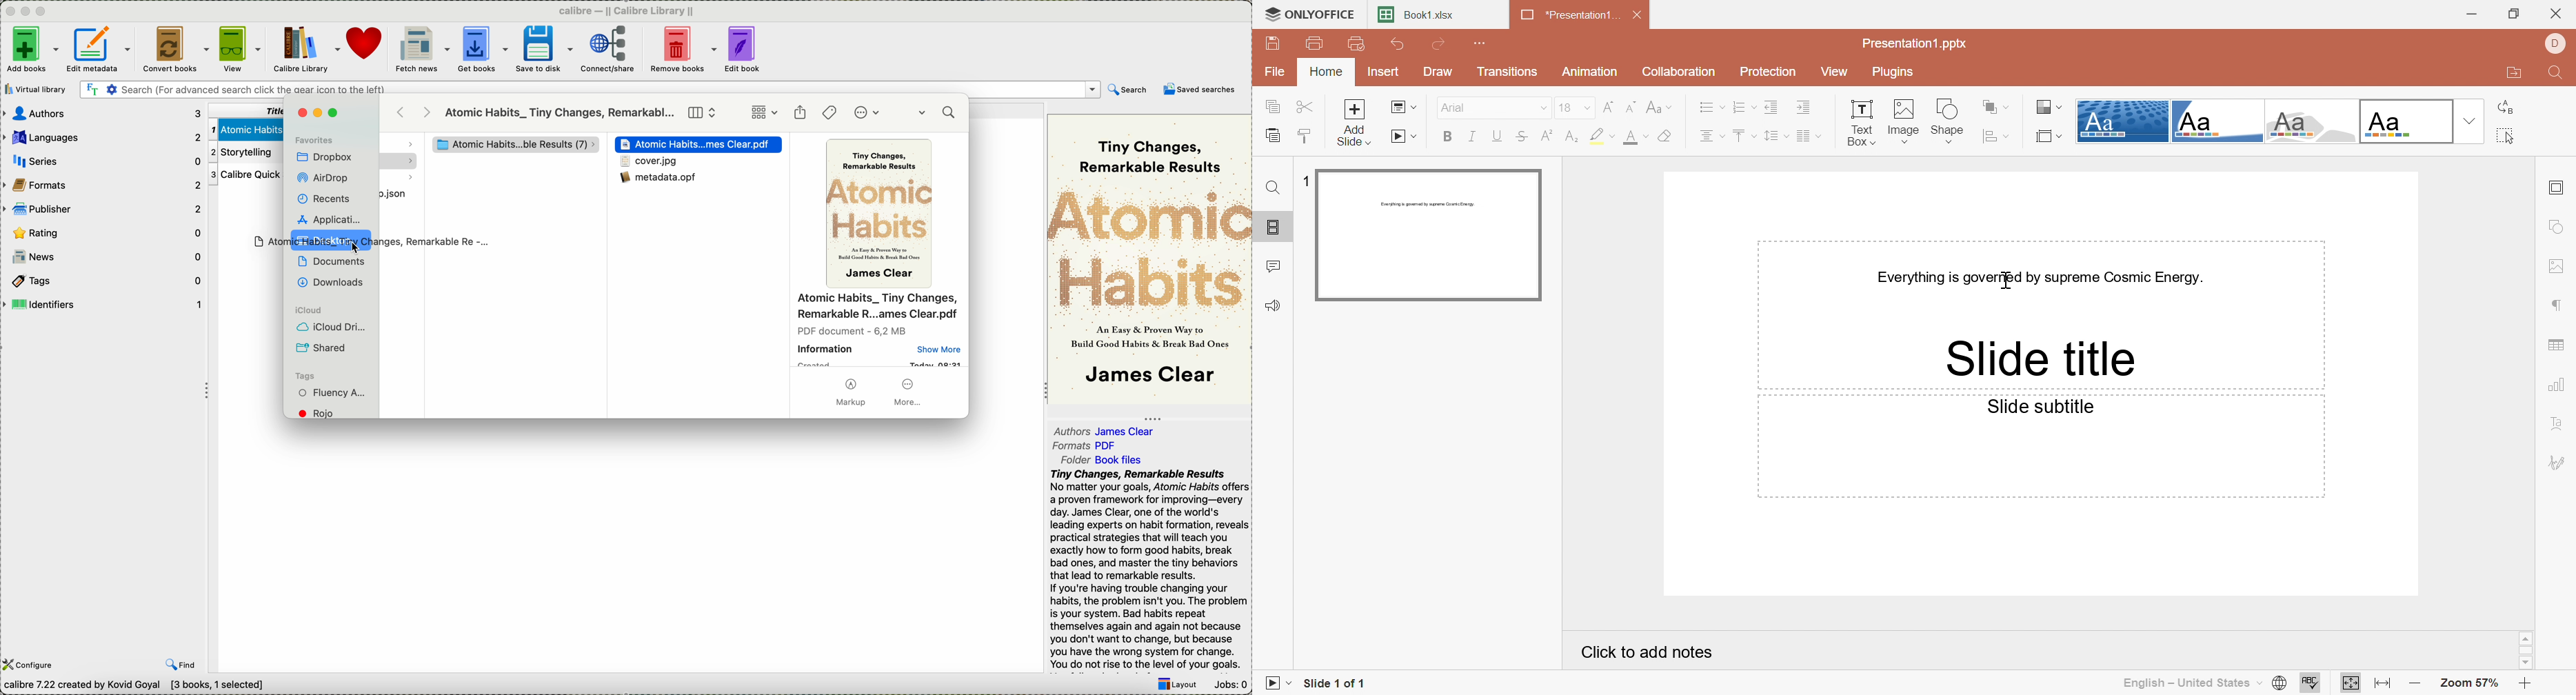  What do you see at coordinates (2559, 424) in the screenshot?
I see `Text art settings` at bounding box center [2559, 424].